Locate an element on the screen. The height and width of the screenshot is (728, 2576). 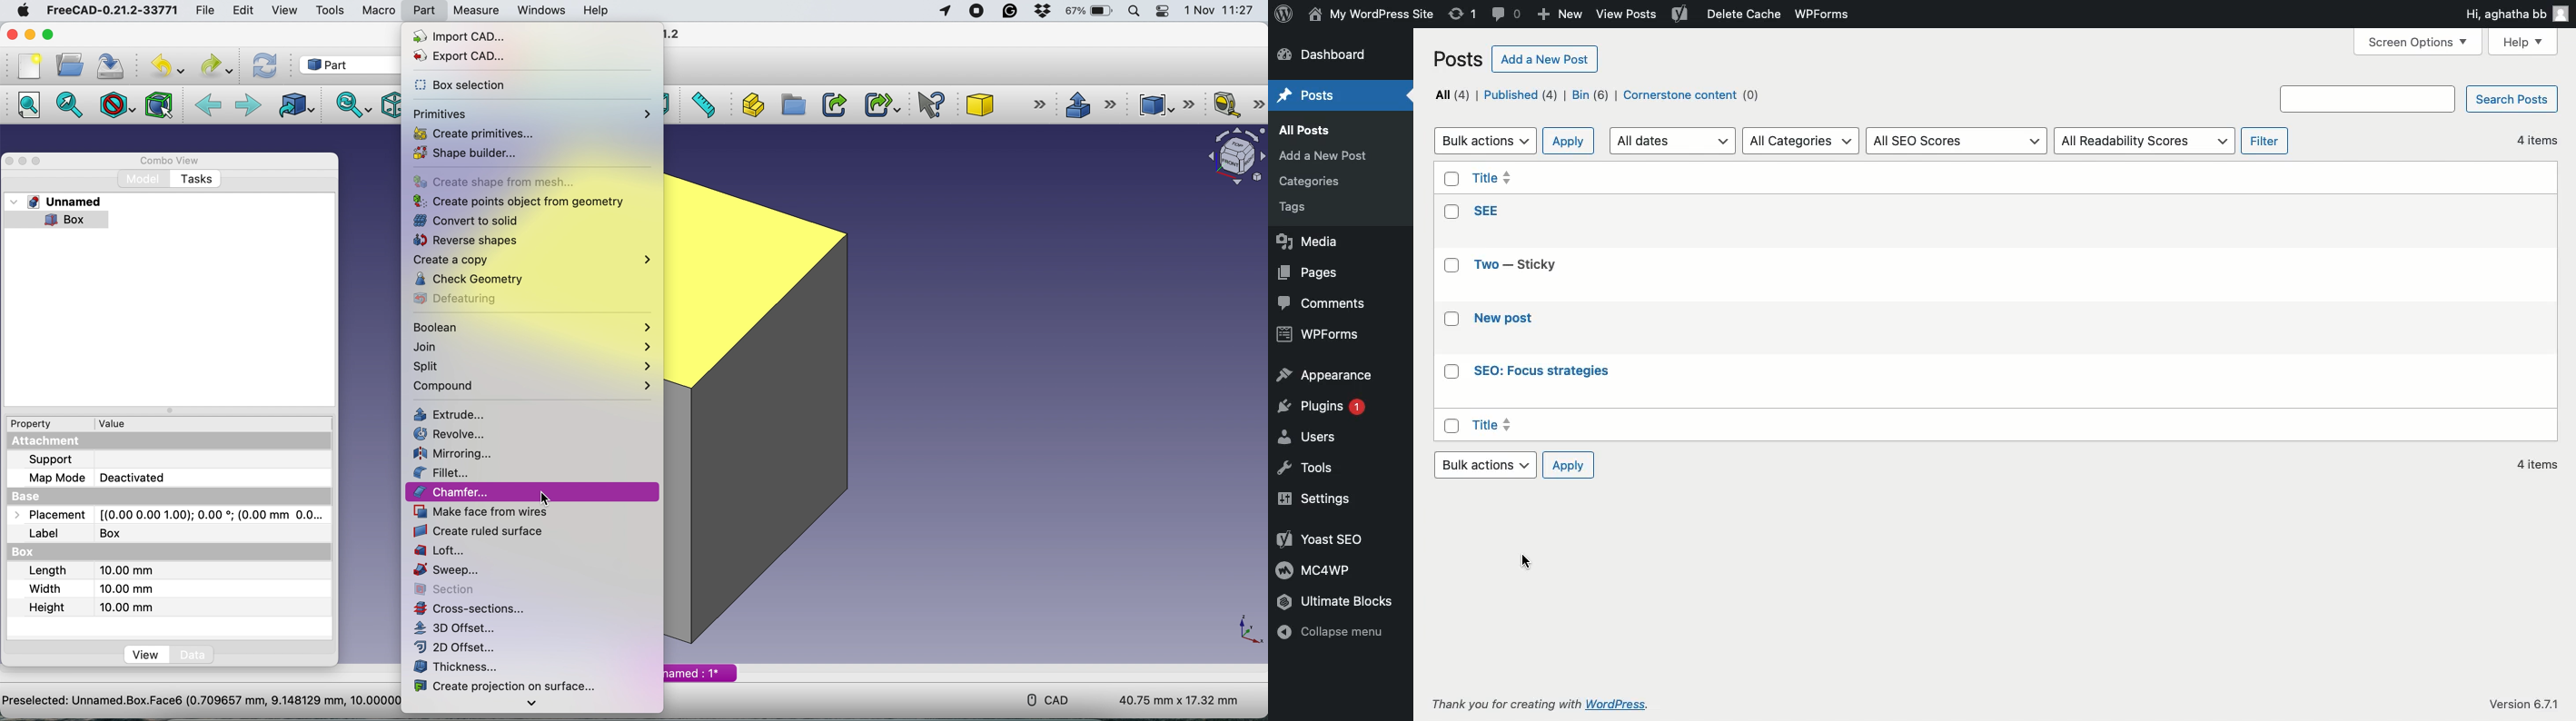
4 items is located at coordinates (2533, 140).